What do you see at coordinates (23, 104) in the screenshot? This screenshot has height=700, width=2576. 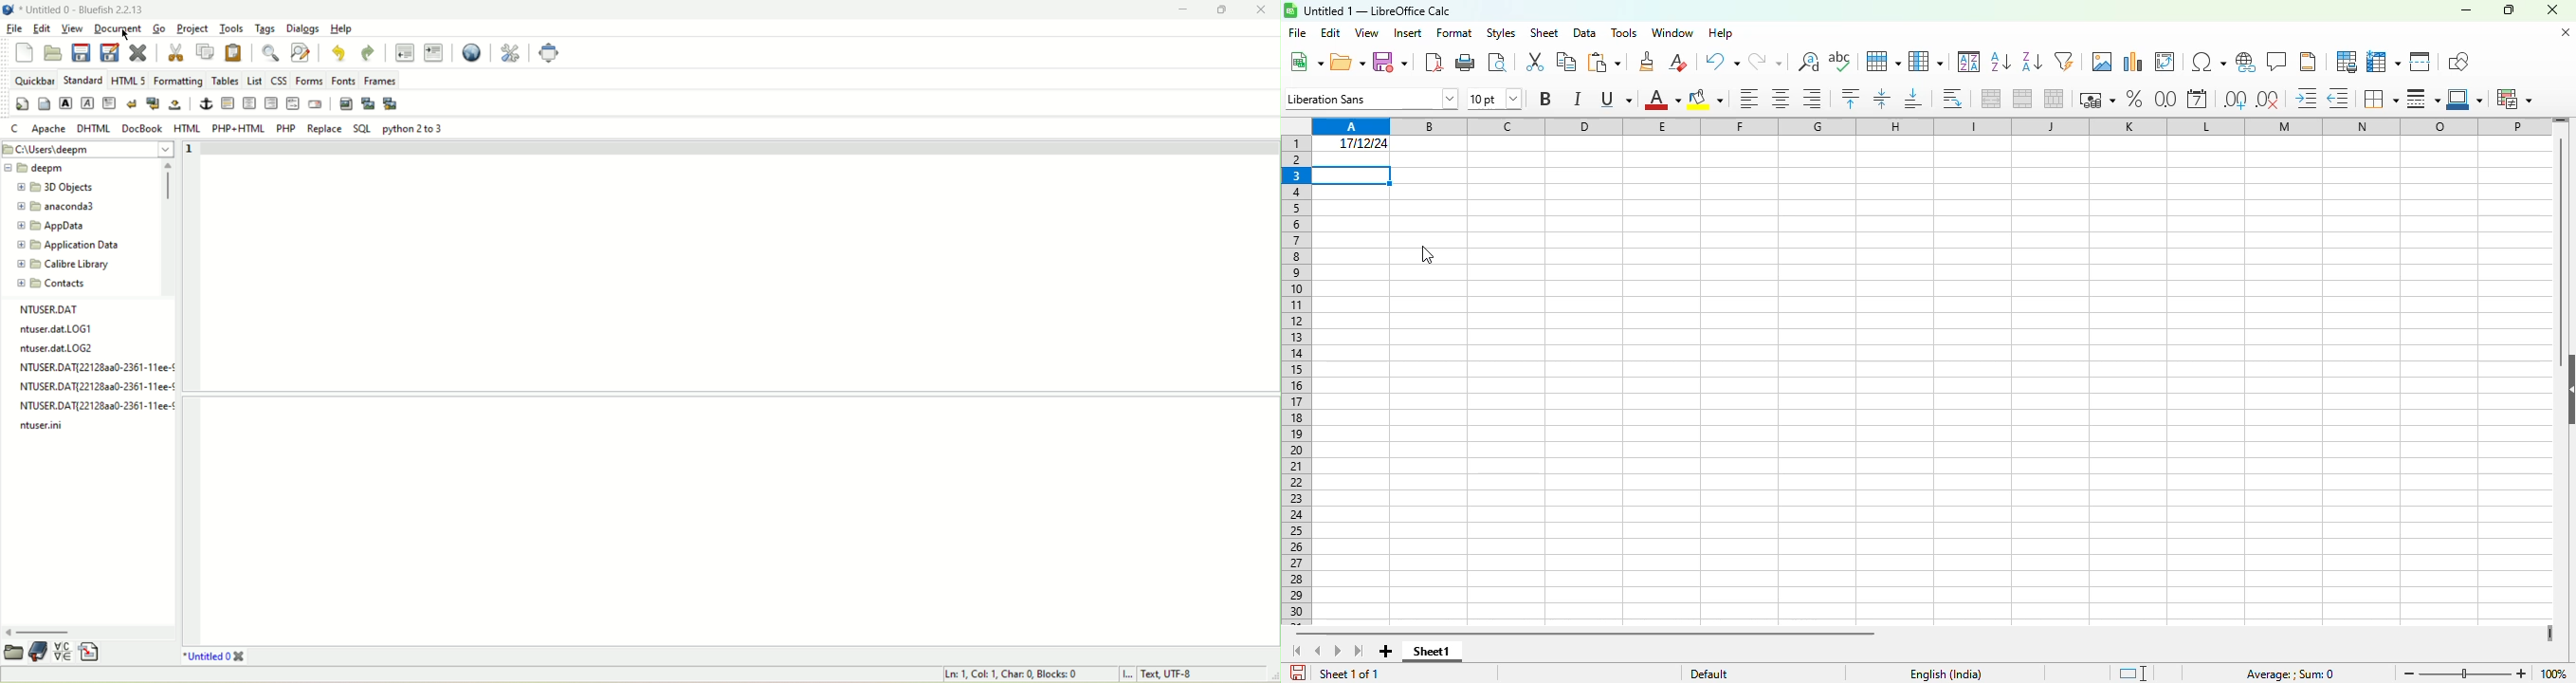 I see `quickstart` at bounding box center [23, 104].